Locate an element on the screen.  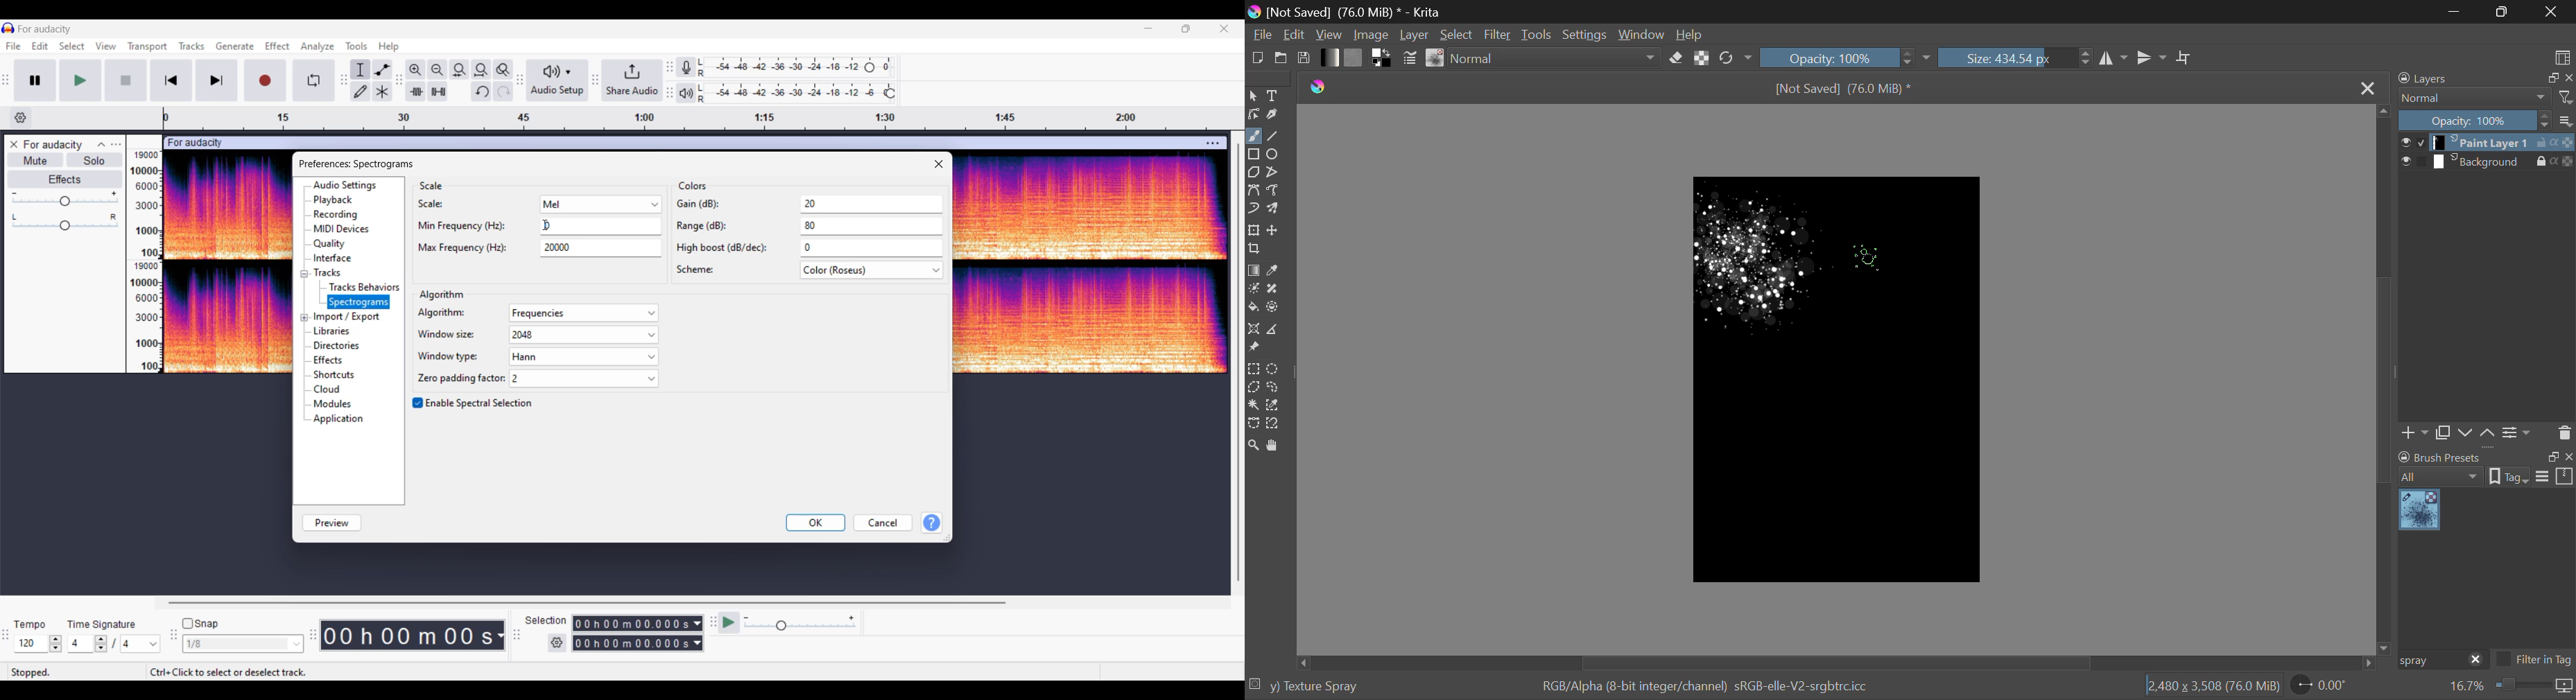
close is located at coordinates (2568, 457).